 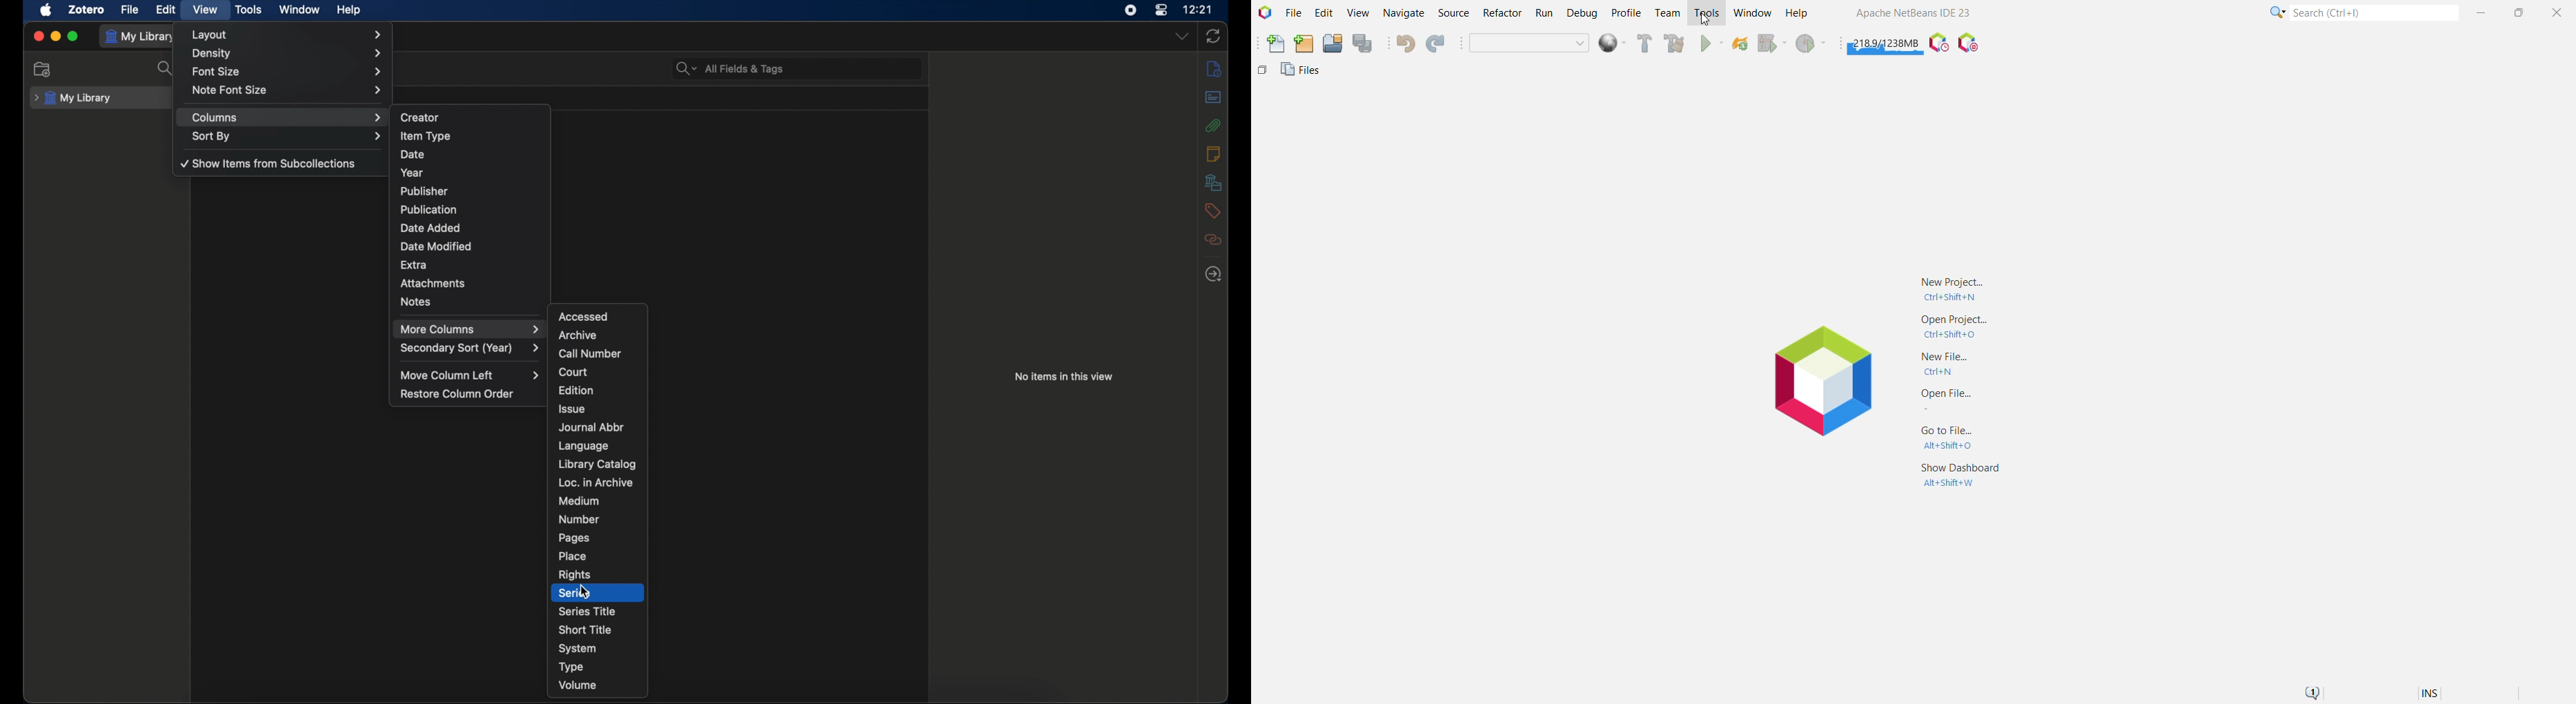 What do you see at coordinates (471, 375) in the screenshot?
I see `move column left` at bounding box center [471, 375].